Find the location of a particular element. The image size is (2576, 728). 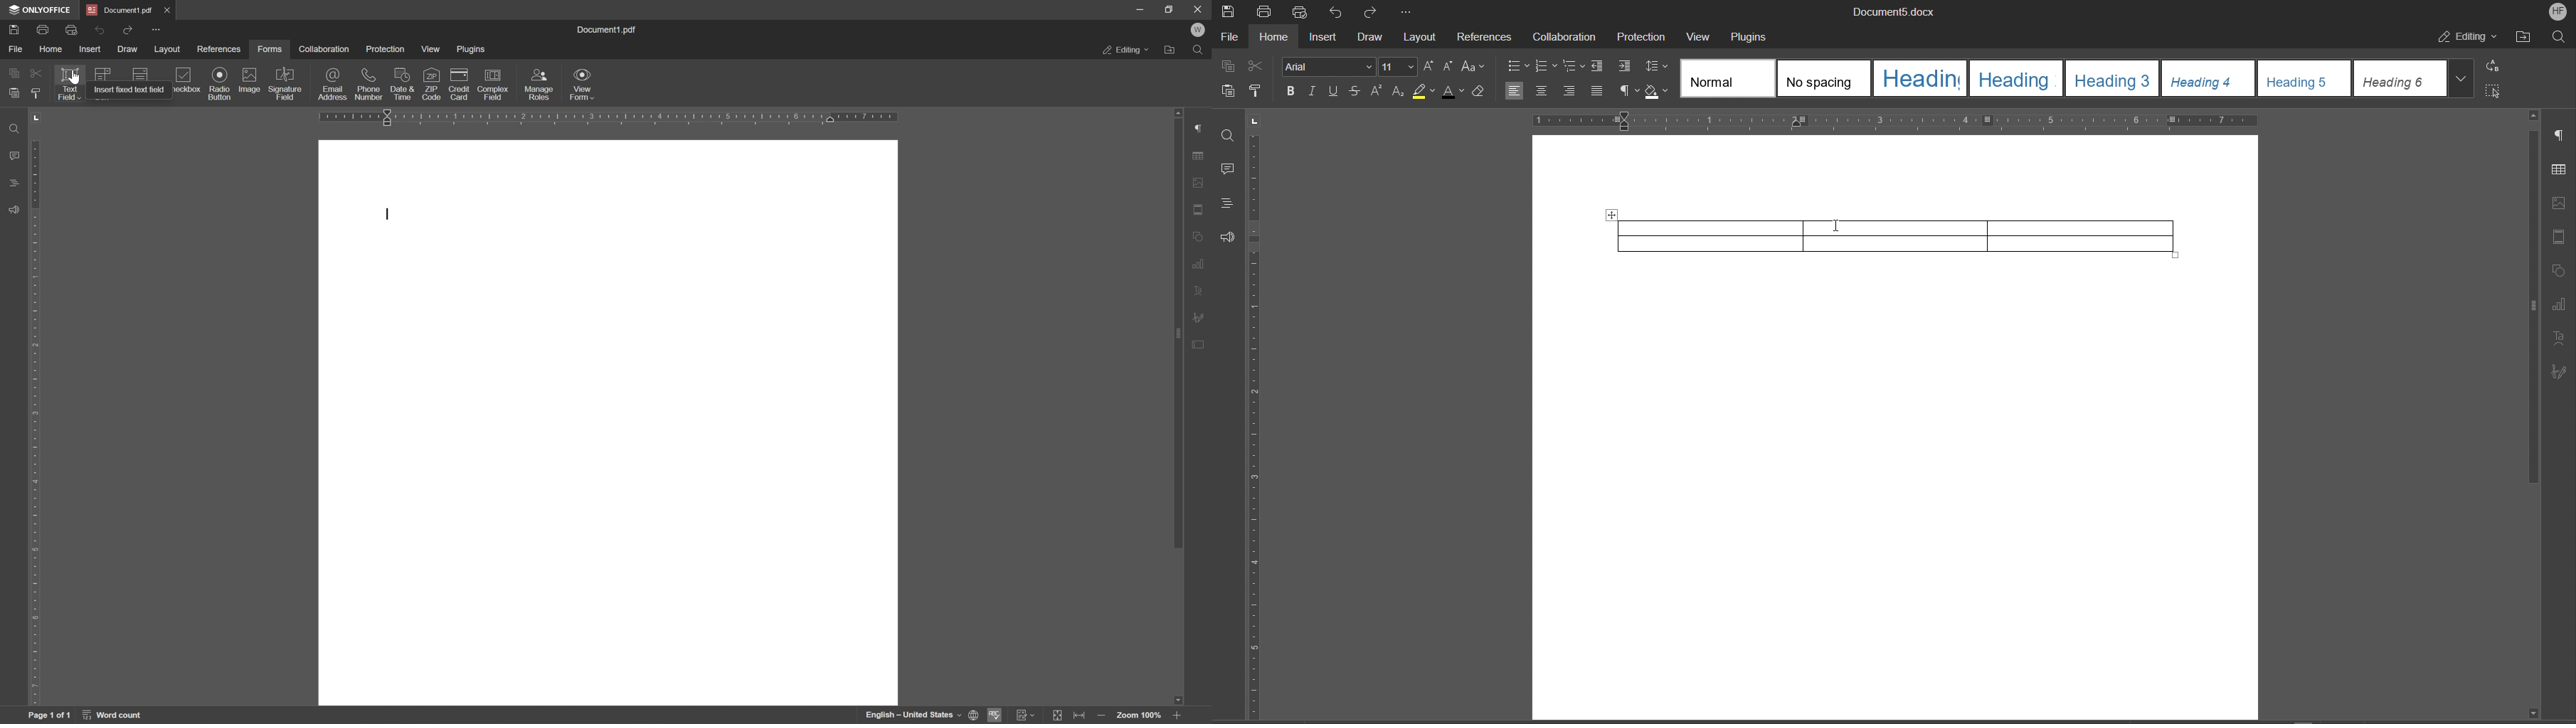

Underline is located at coordinates (1335, 92).